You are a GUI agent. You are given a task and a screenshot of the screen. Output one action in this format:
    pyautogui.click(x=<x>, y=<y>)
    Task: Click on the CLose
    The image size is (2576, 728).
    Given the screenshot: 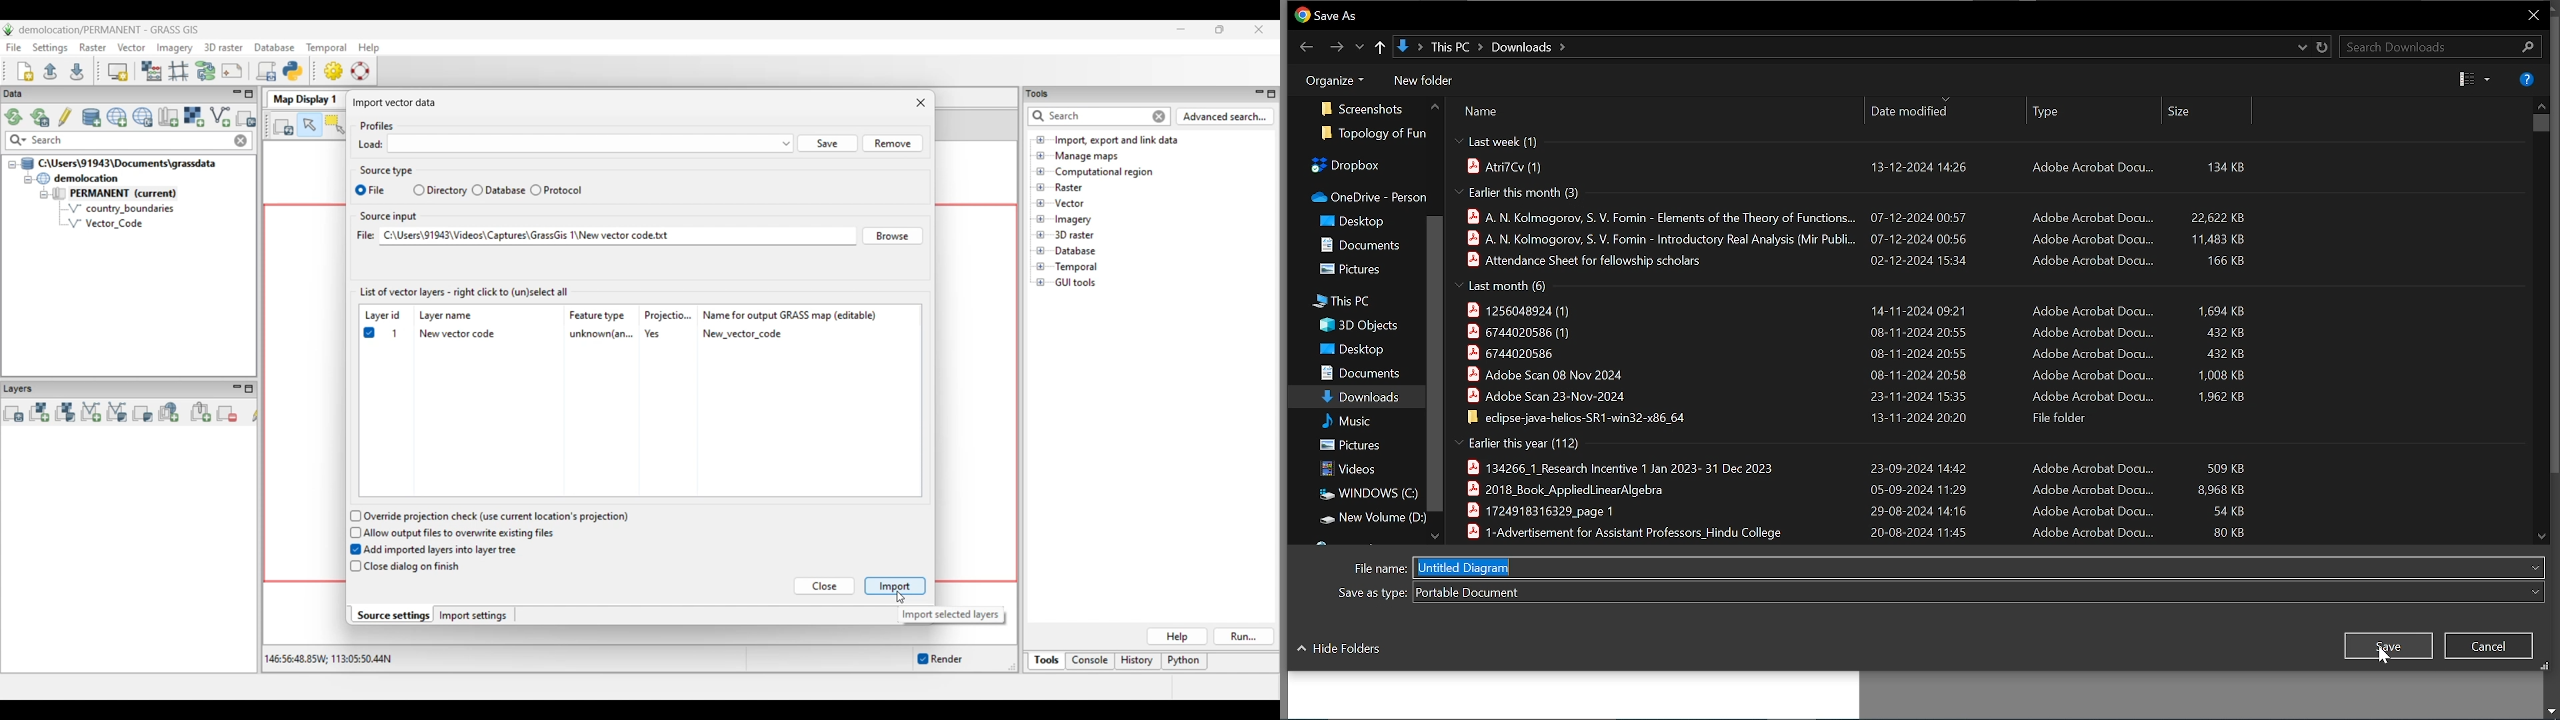 What is the action you would take?
    pyautogui.click(x=2533, y=14)
    